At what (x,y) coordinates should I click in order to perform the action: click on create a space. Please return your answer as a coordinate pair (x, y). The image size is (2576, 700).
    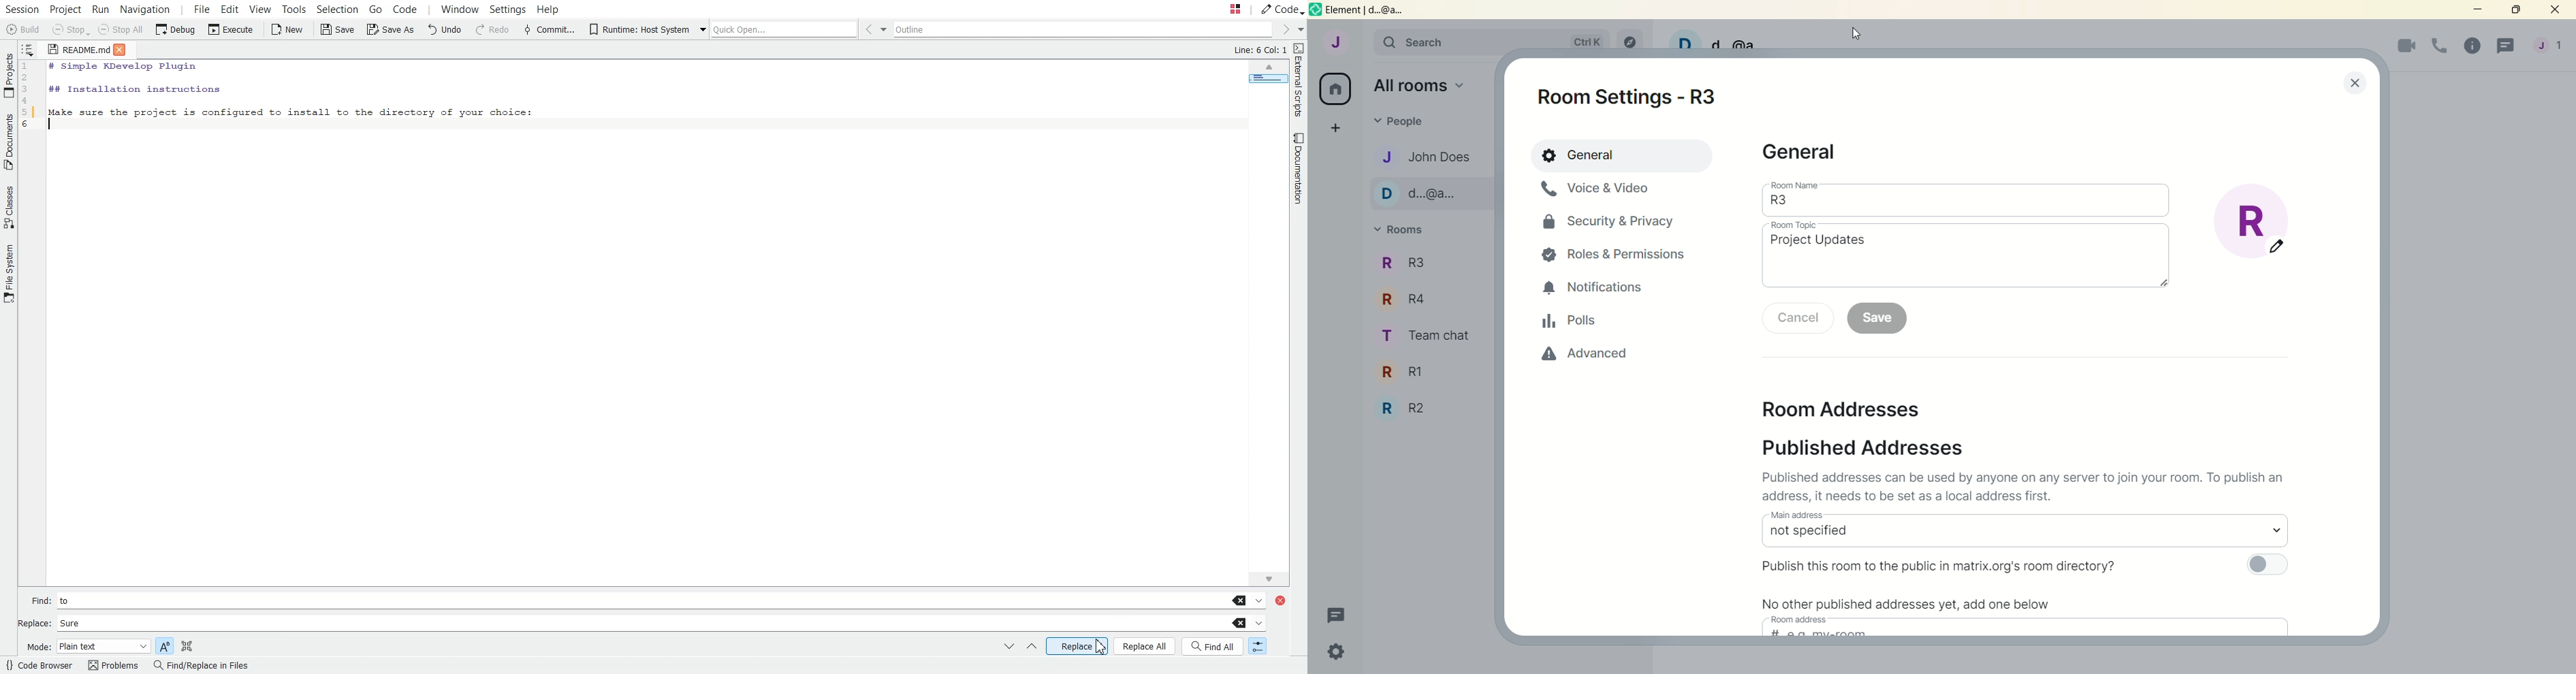
    Looking at the image, I should click on (1334, 127).